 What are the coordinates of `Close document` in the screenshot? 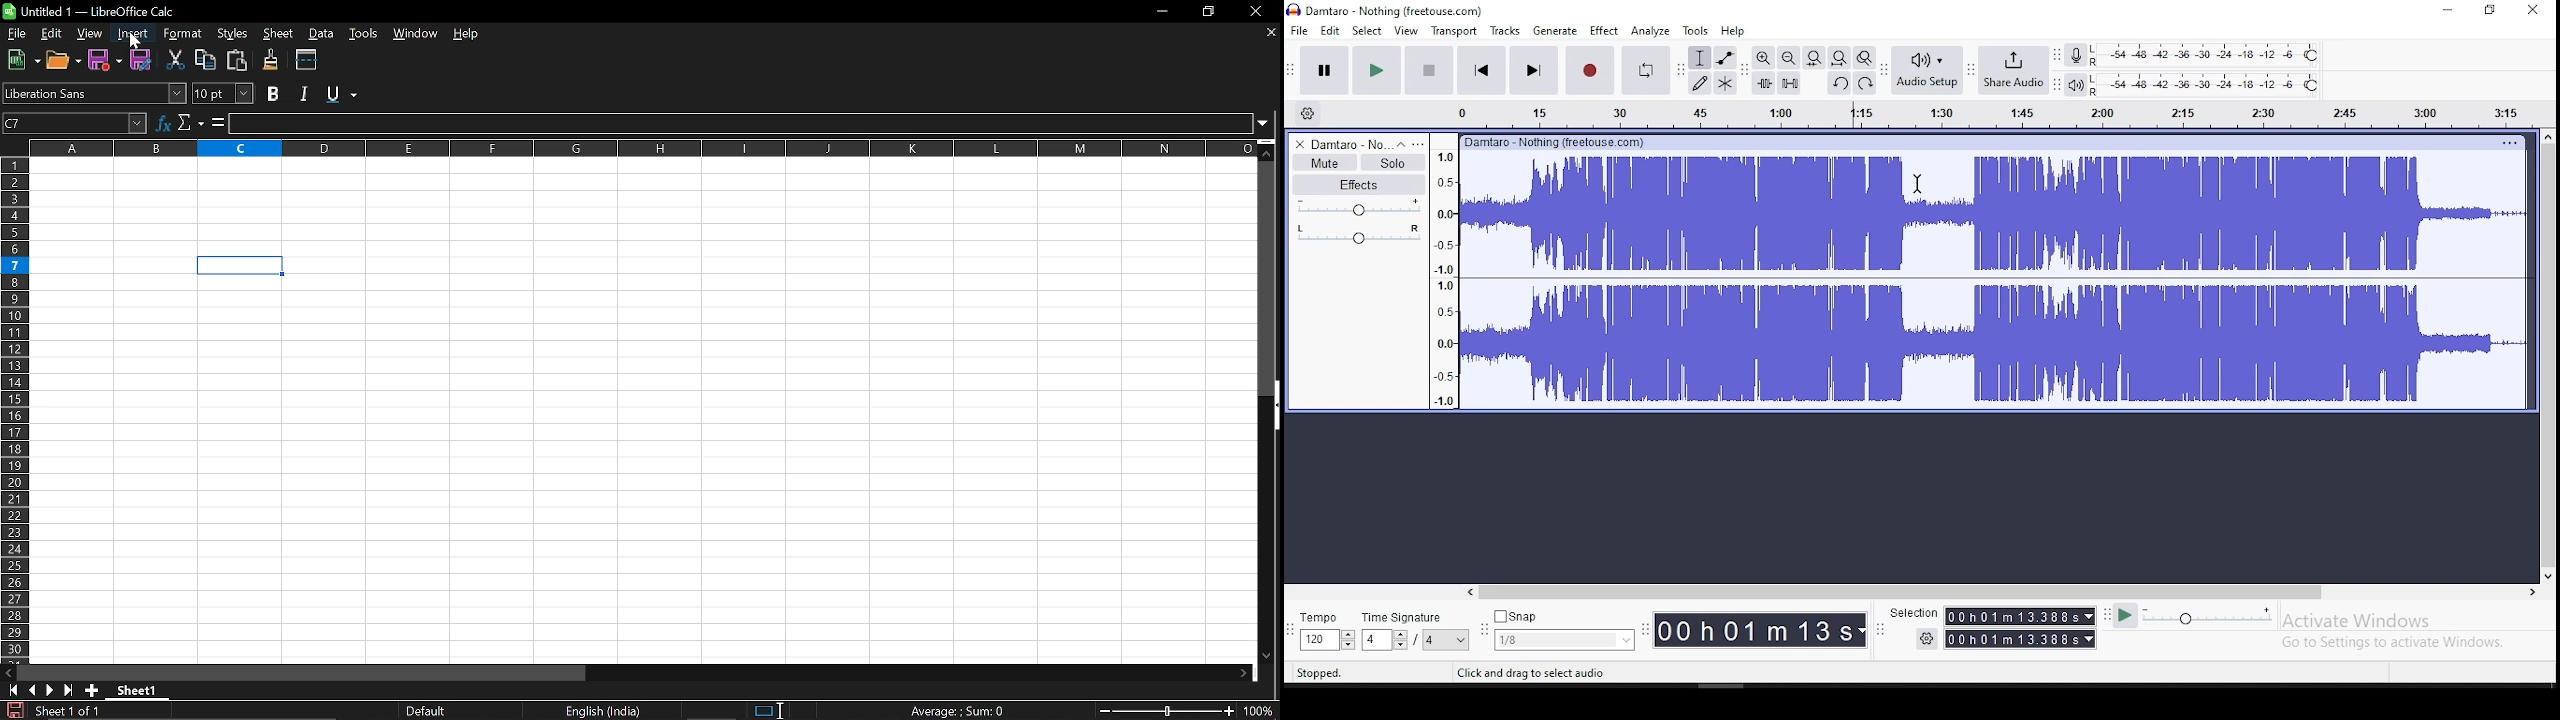 It's located at (1272, 32).